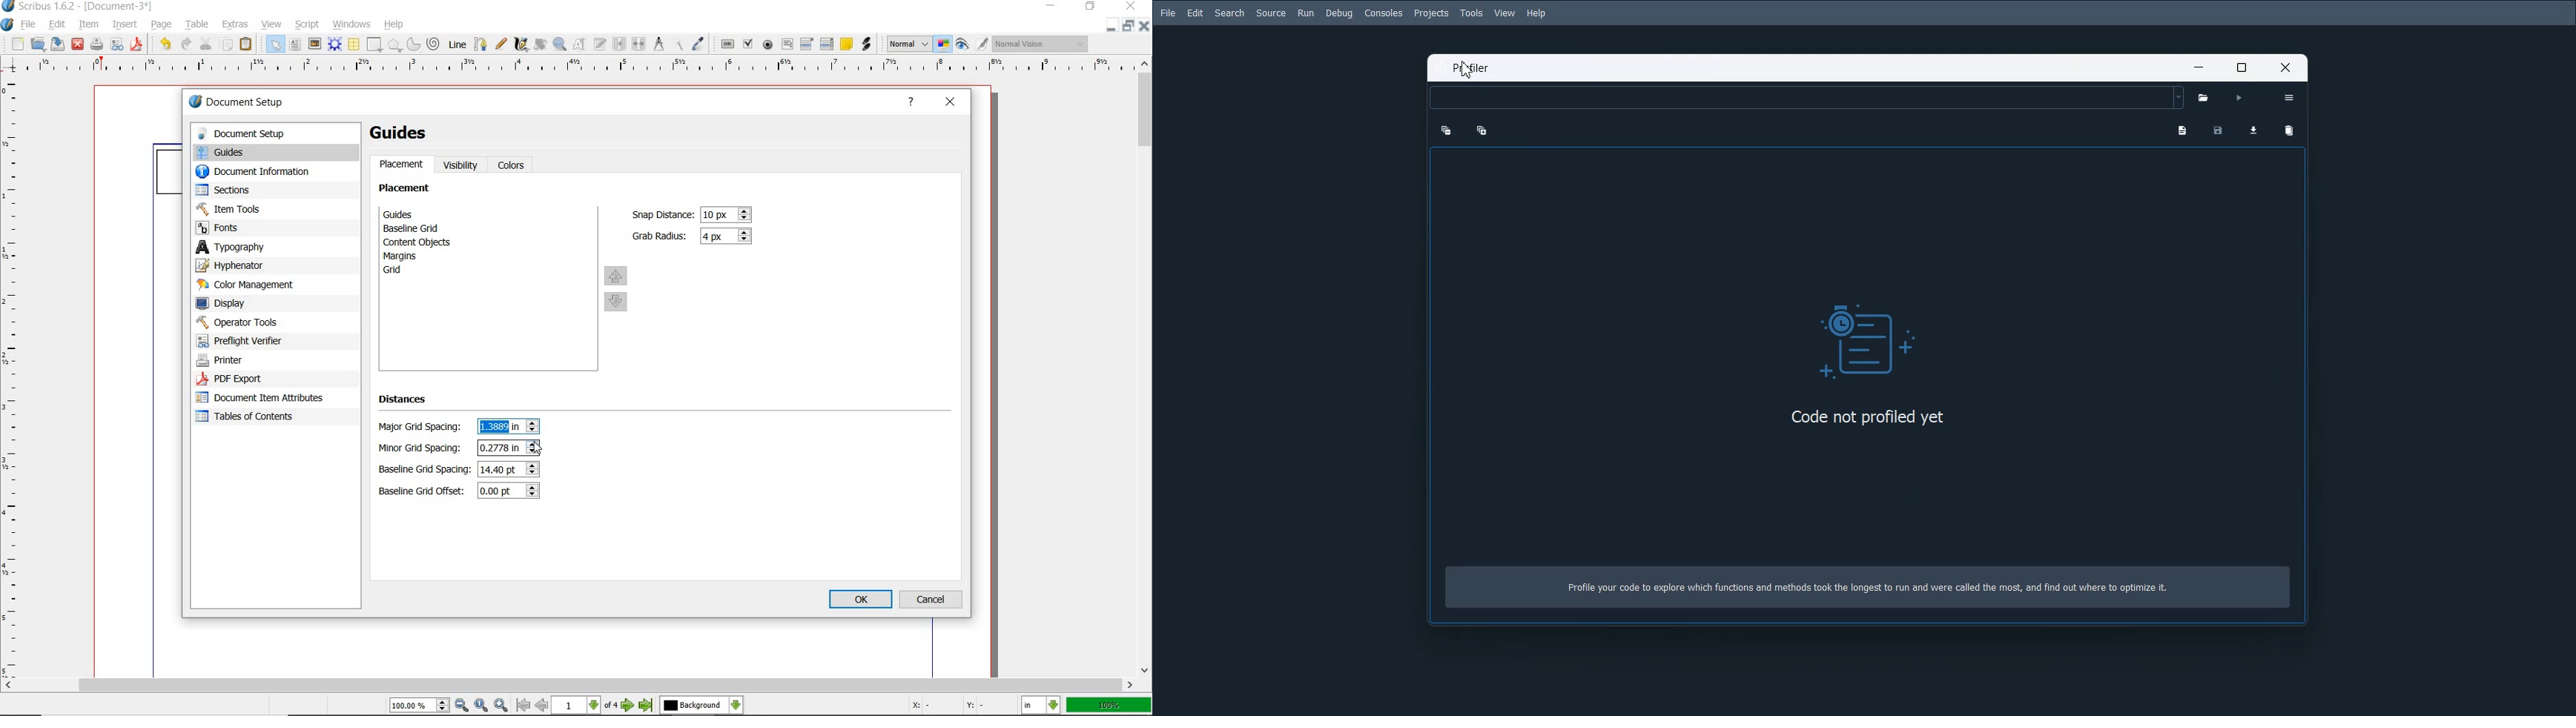 Image resolution: width=2576 pixels, height=728 pixels. Describe the element at coordinates (268, 266) in the screenshot. I see `hyphenator` at that location.